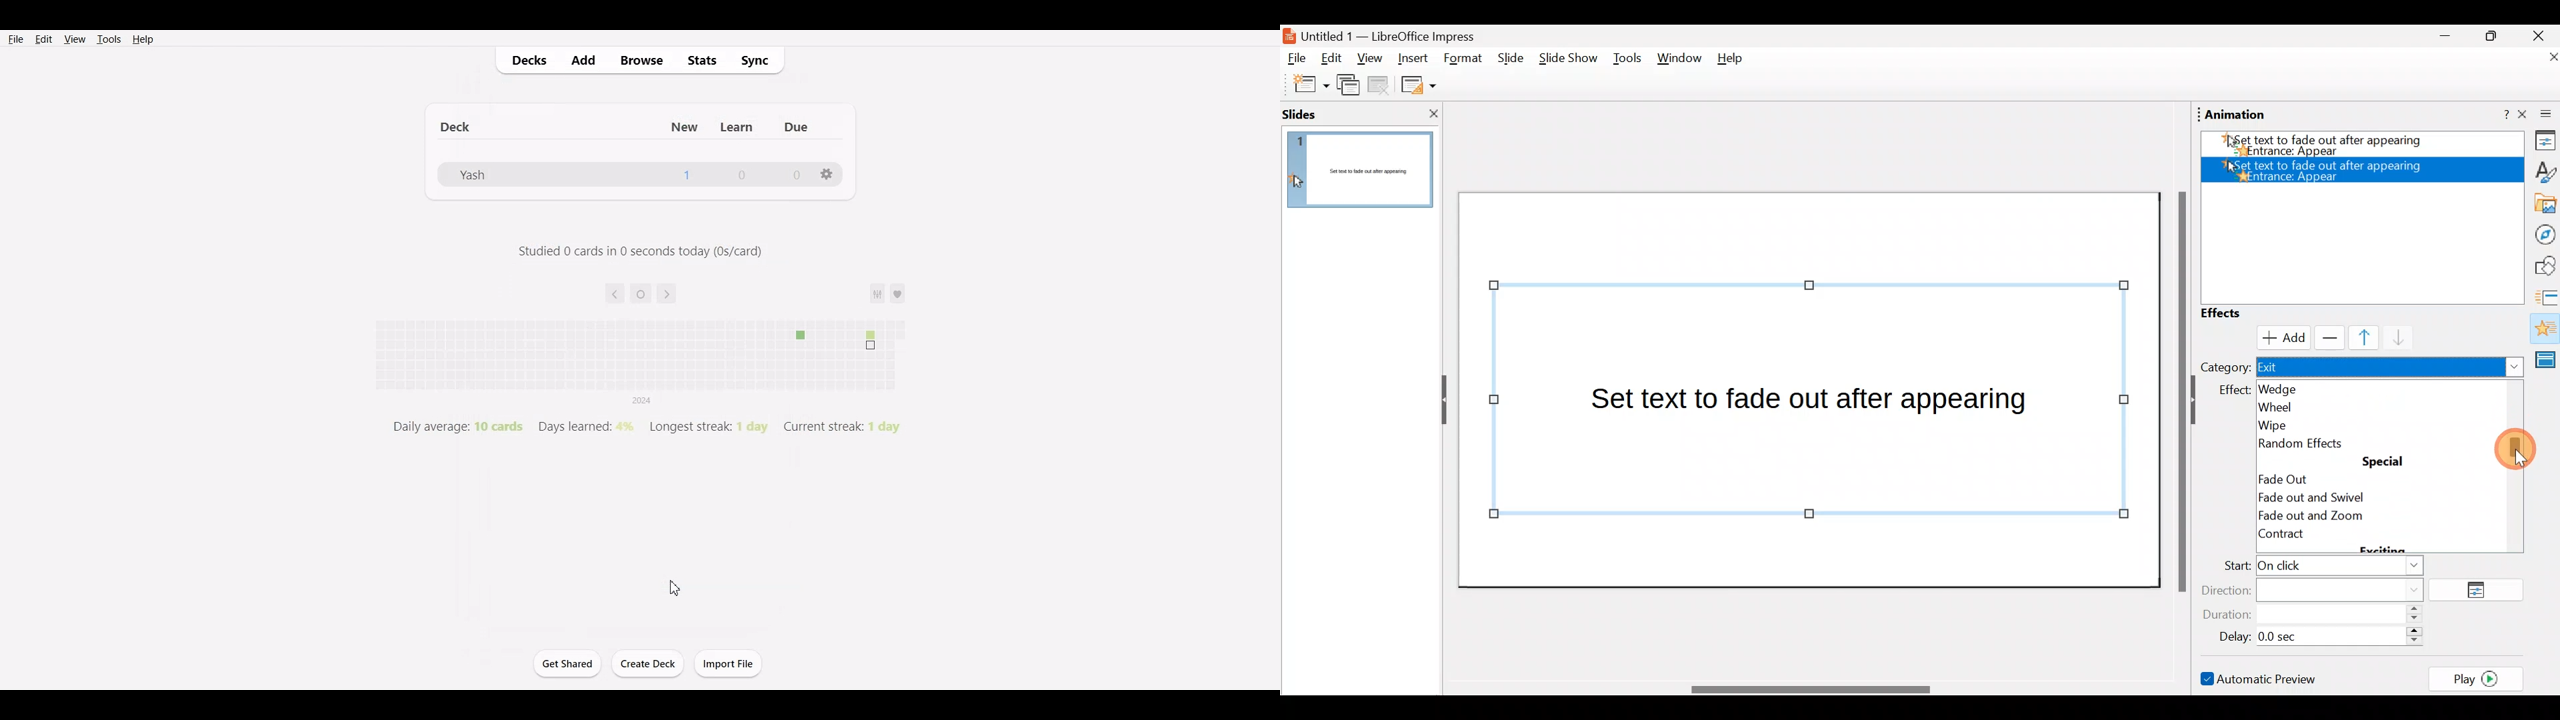 This screenshot has height=728, width=2576. Describe the element at coordinates (2356, 337) in the screenshot. I see `Move up` at that location.